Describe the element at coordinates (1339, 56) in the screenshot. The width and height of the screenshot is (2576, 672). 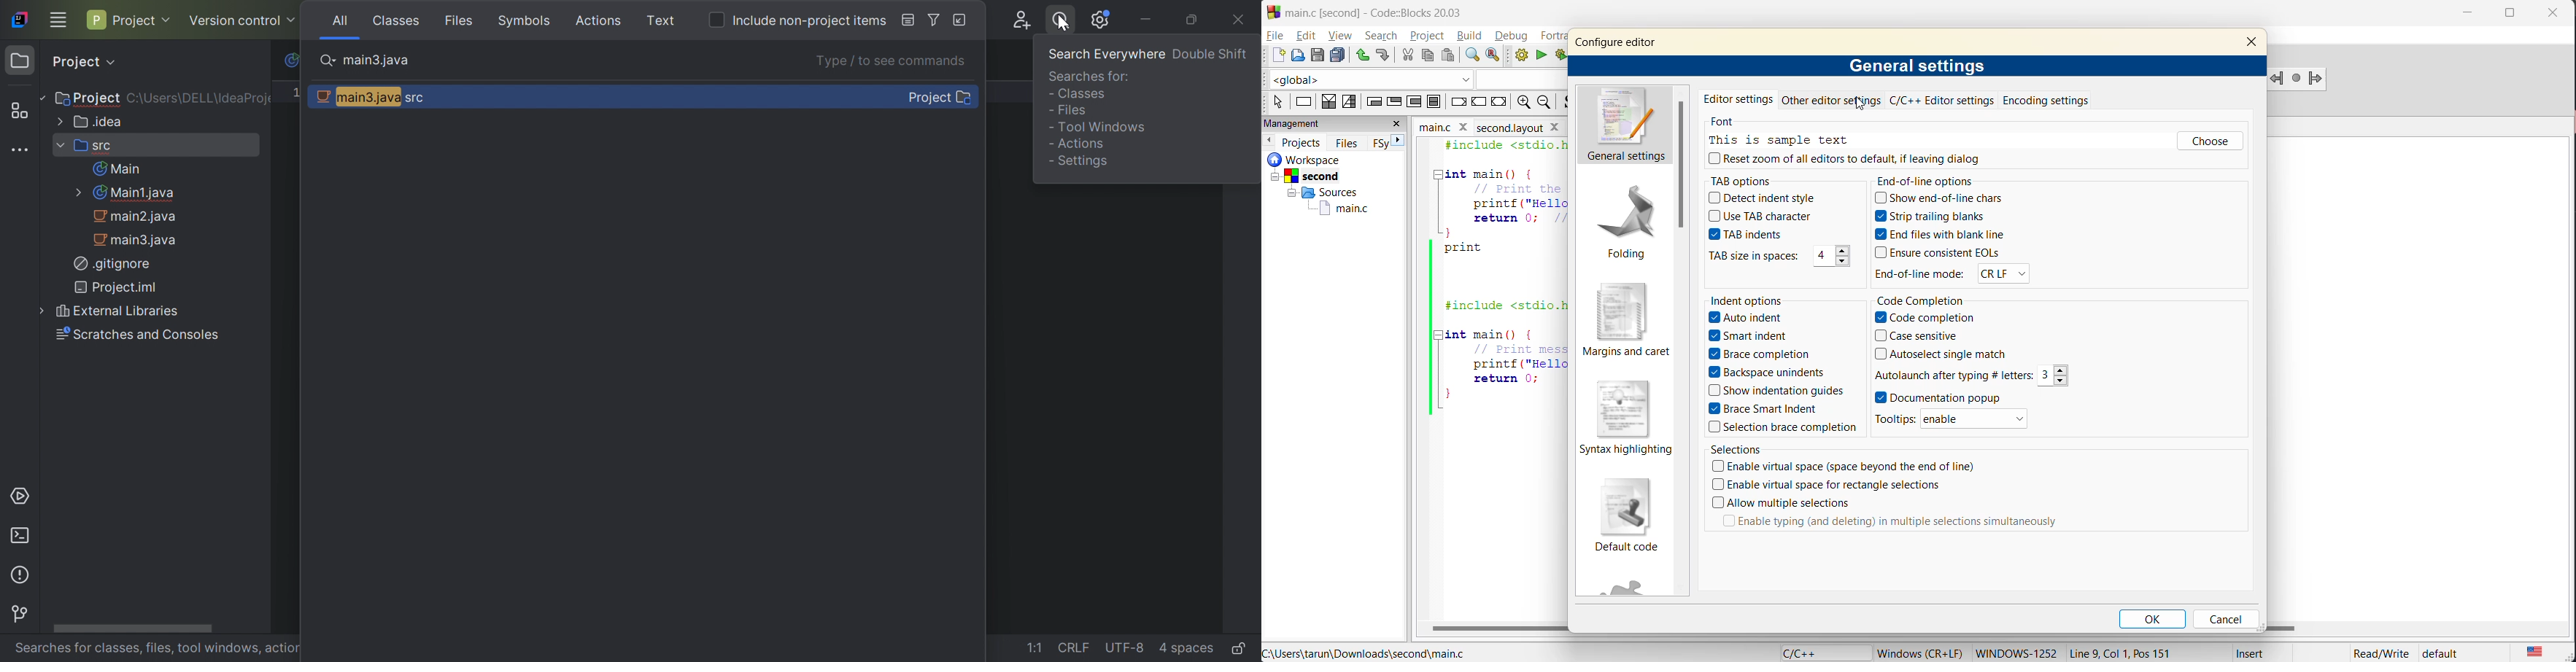
I see `save everything` at that location.